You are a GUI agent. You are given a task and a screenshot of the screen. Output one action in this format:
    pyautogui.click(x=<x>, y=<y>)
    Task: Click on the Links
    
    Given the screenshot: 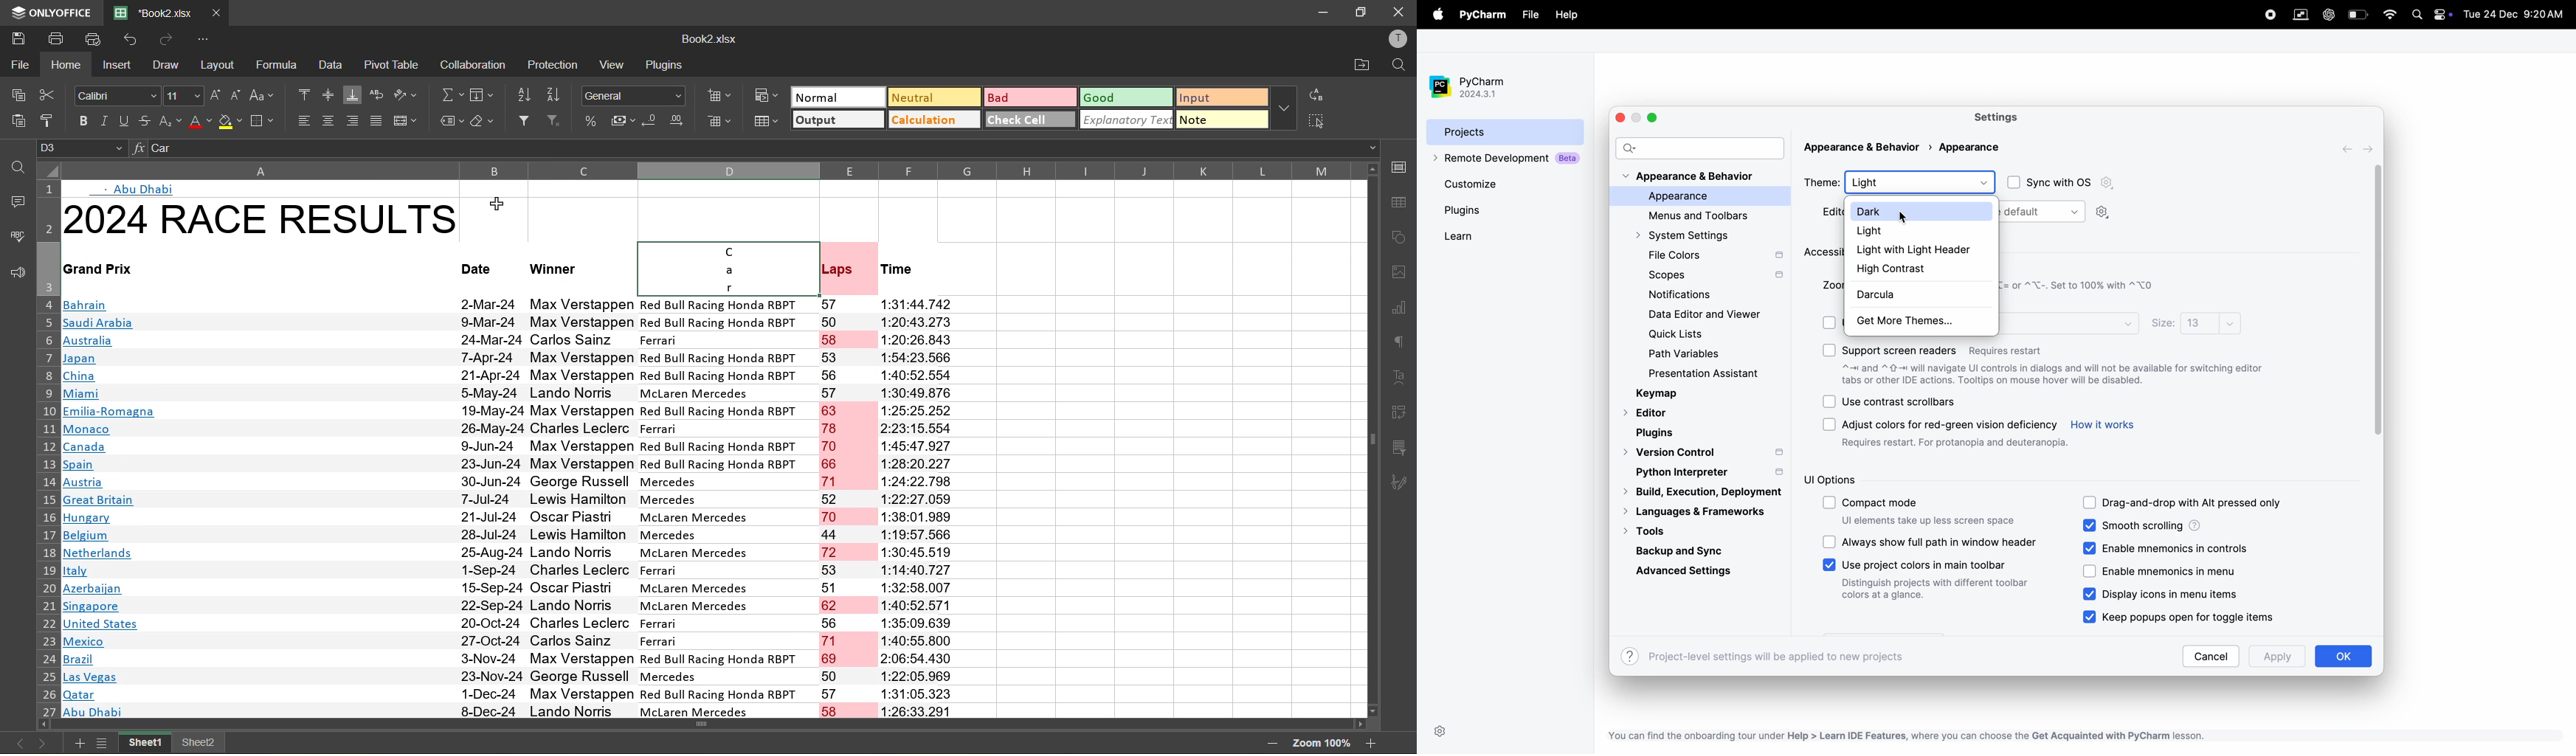 What is the action you would take?
    pyautogui.click(x=114, y=477)
    